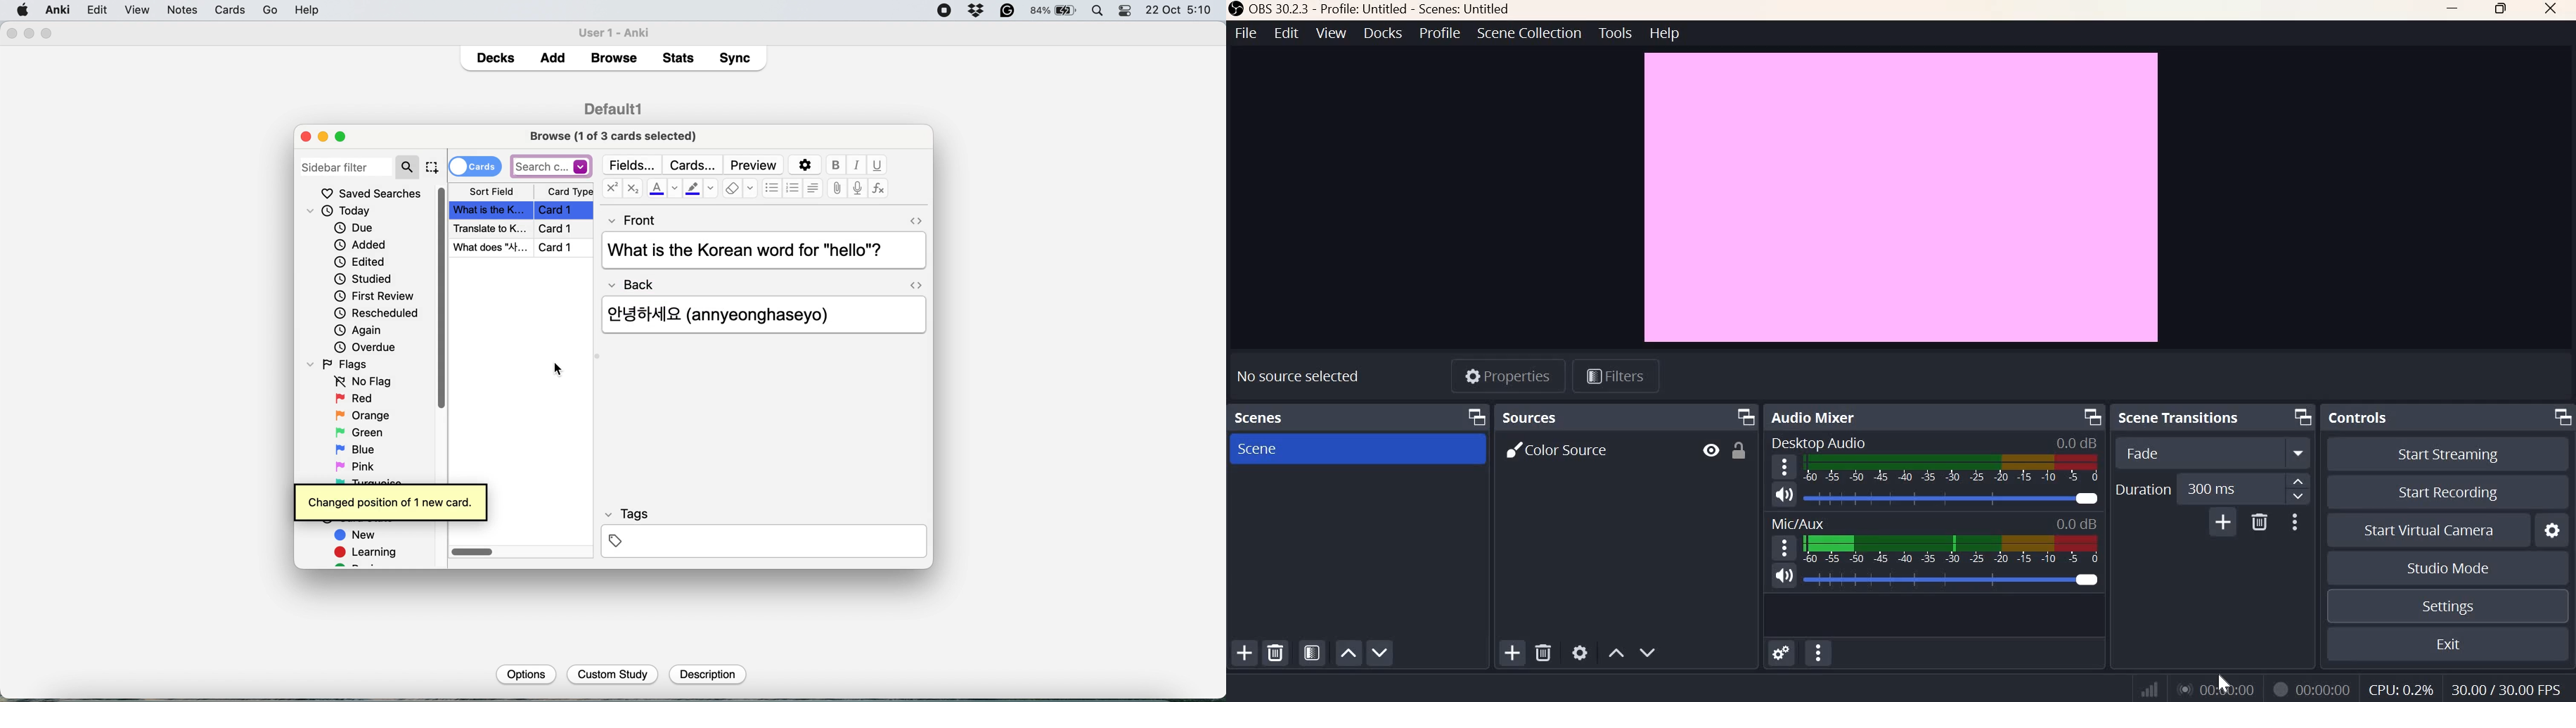  What do you see at coordinates (772, 189) in the screenshot?
I see `bullet list` at bounding box center [772, 189].